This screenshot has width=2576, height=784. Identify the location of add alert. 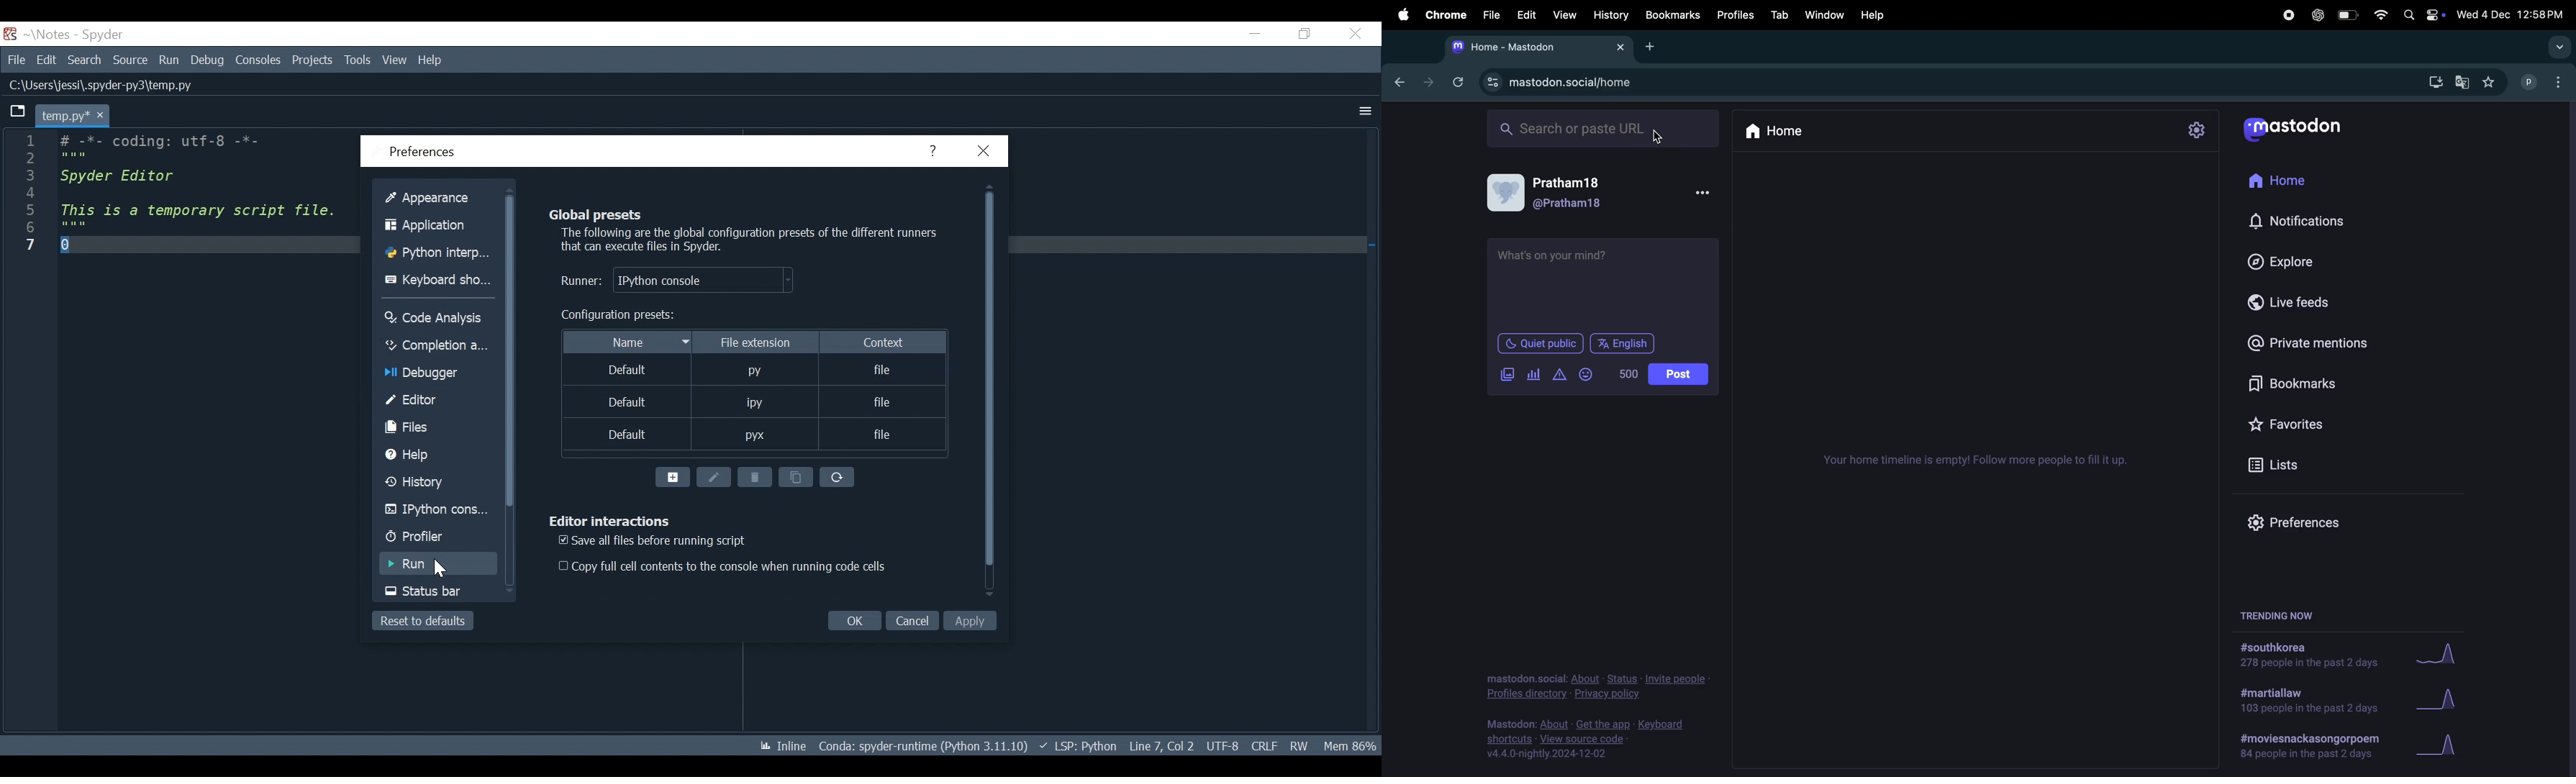
(1561, 375).